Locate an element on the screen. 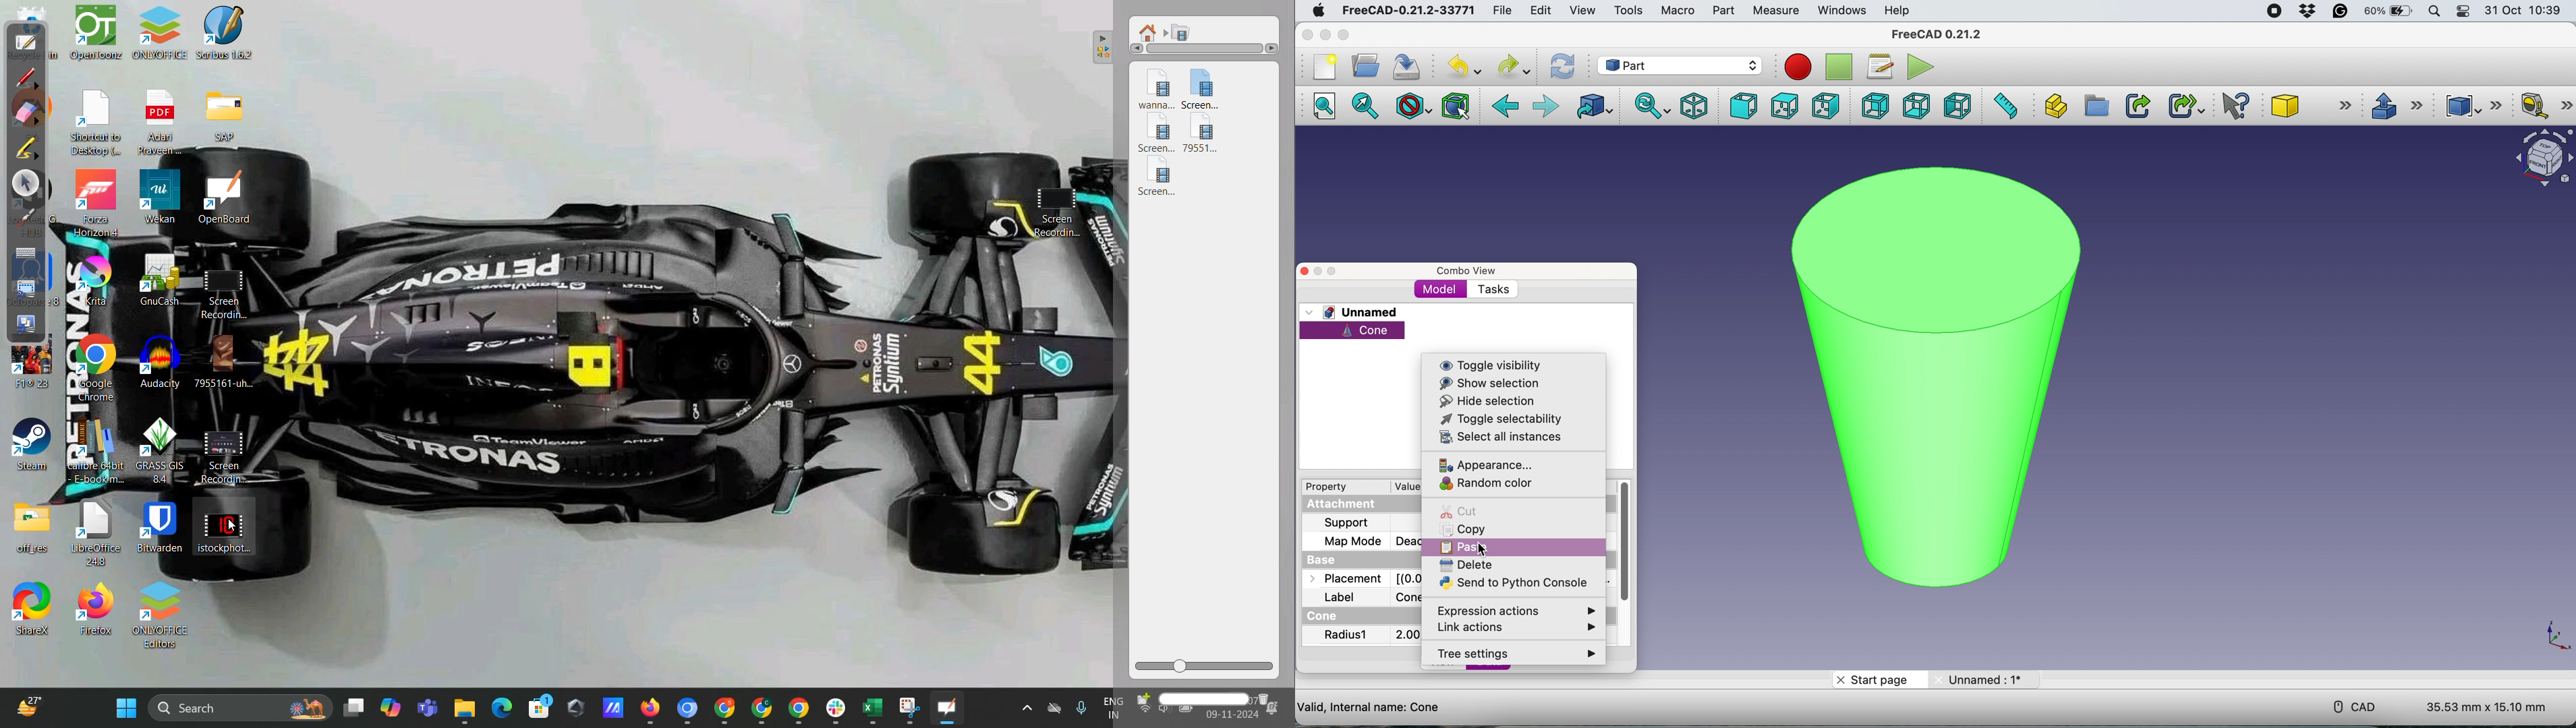  undo is located at coordinates (1460, 67).